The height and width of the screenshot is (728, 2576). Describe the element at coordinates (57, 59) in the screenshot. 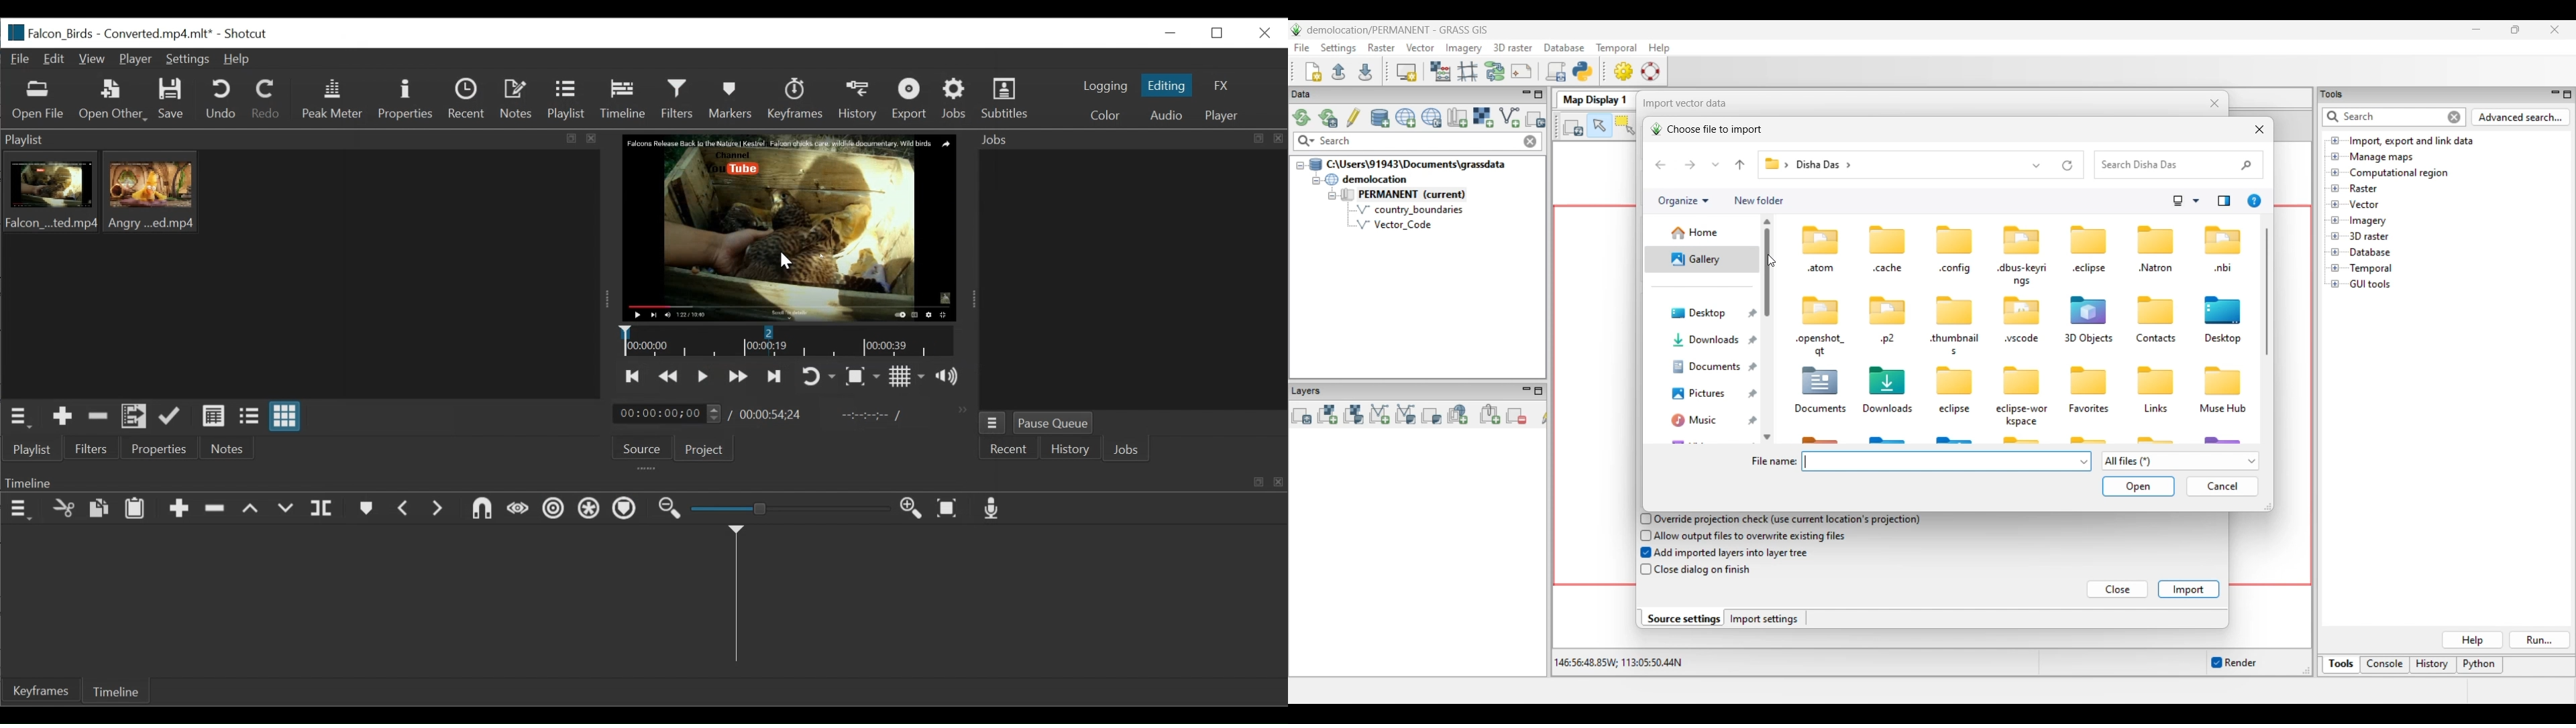

I see `Edit` at that location.